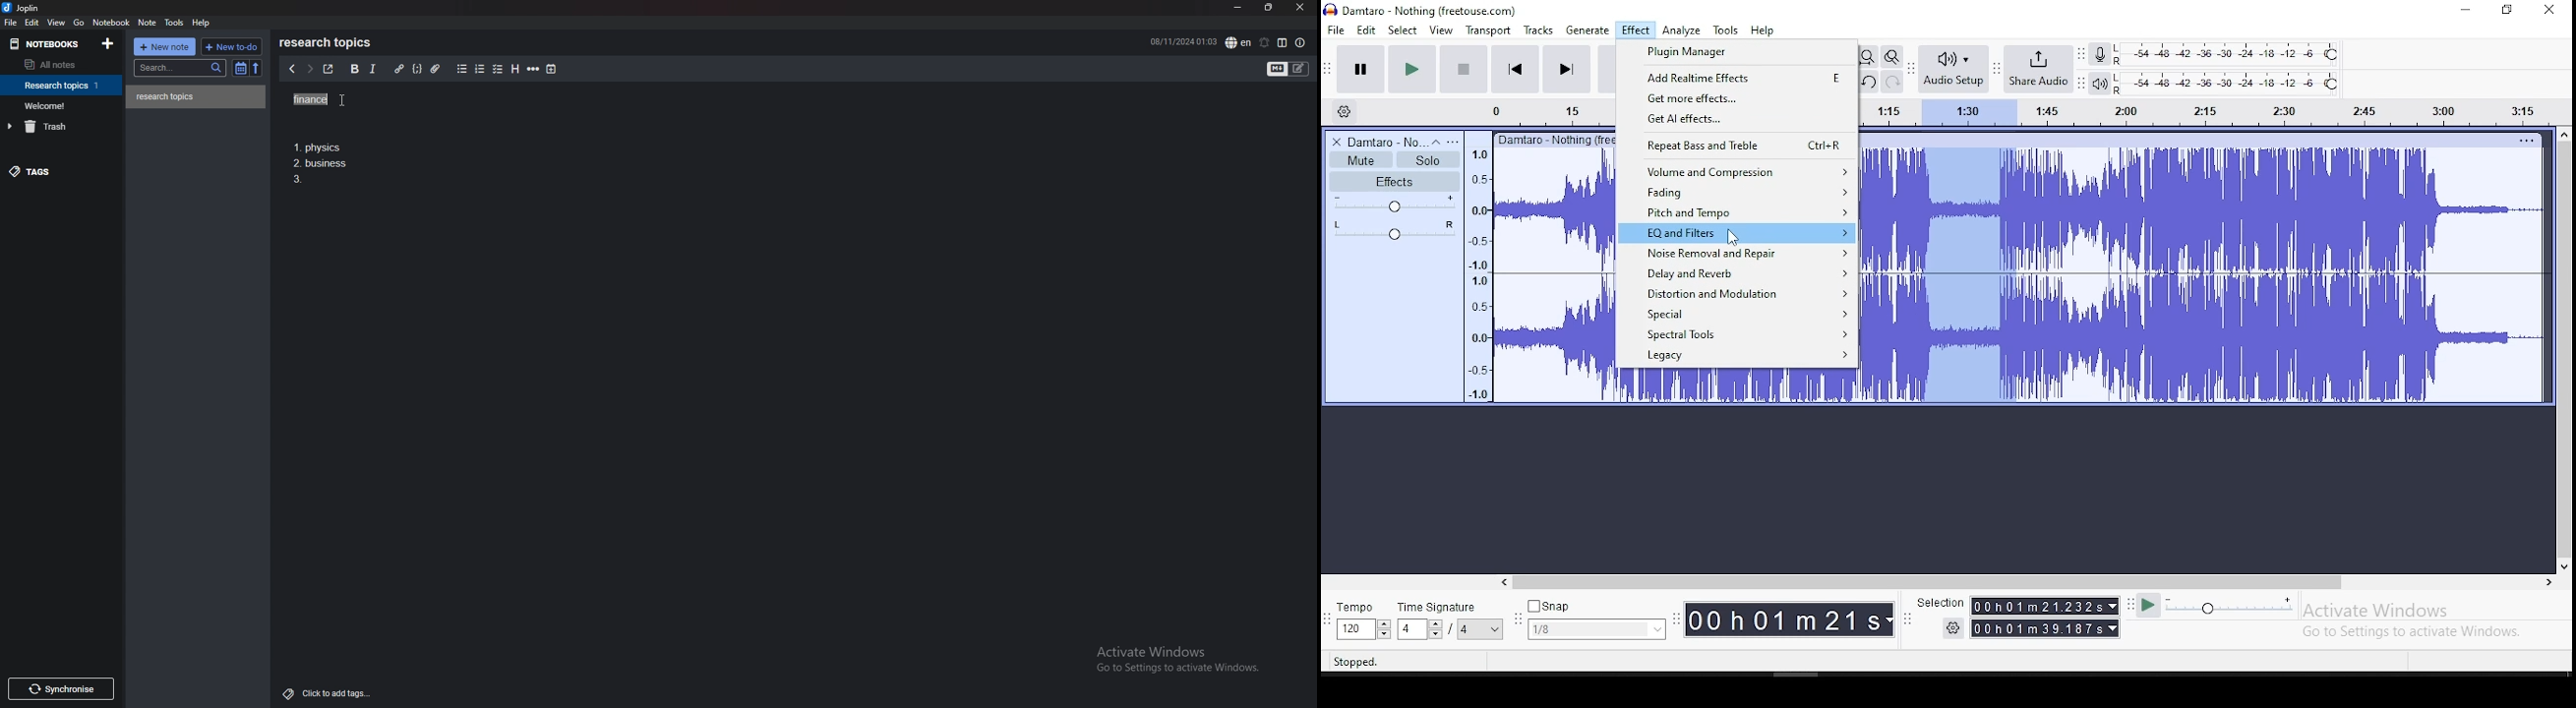 This screenshot has height=728, width=2576. What do you see at coordinates (2467, 11) in the screenshot?
I see `minimize` at bounding box center [2467, 11].